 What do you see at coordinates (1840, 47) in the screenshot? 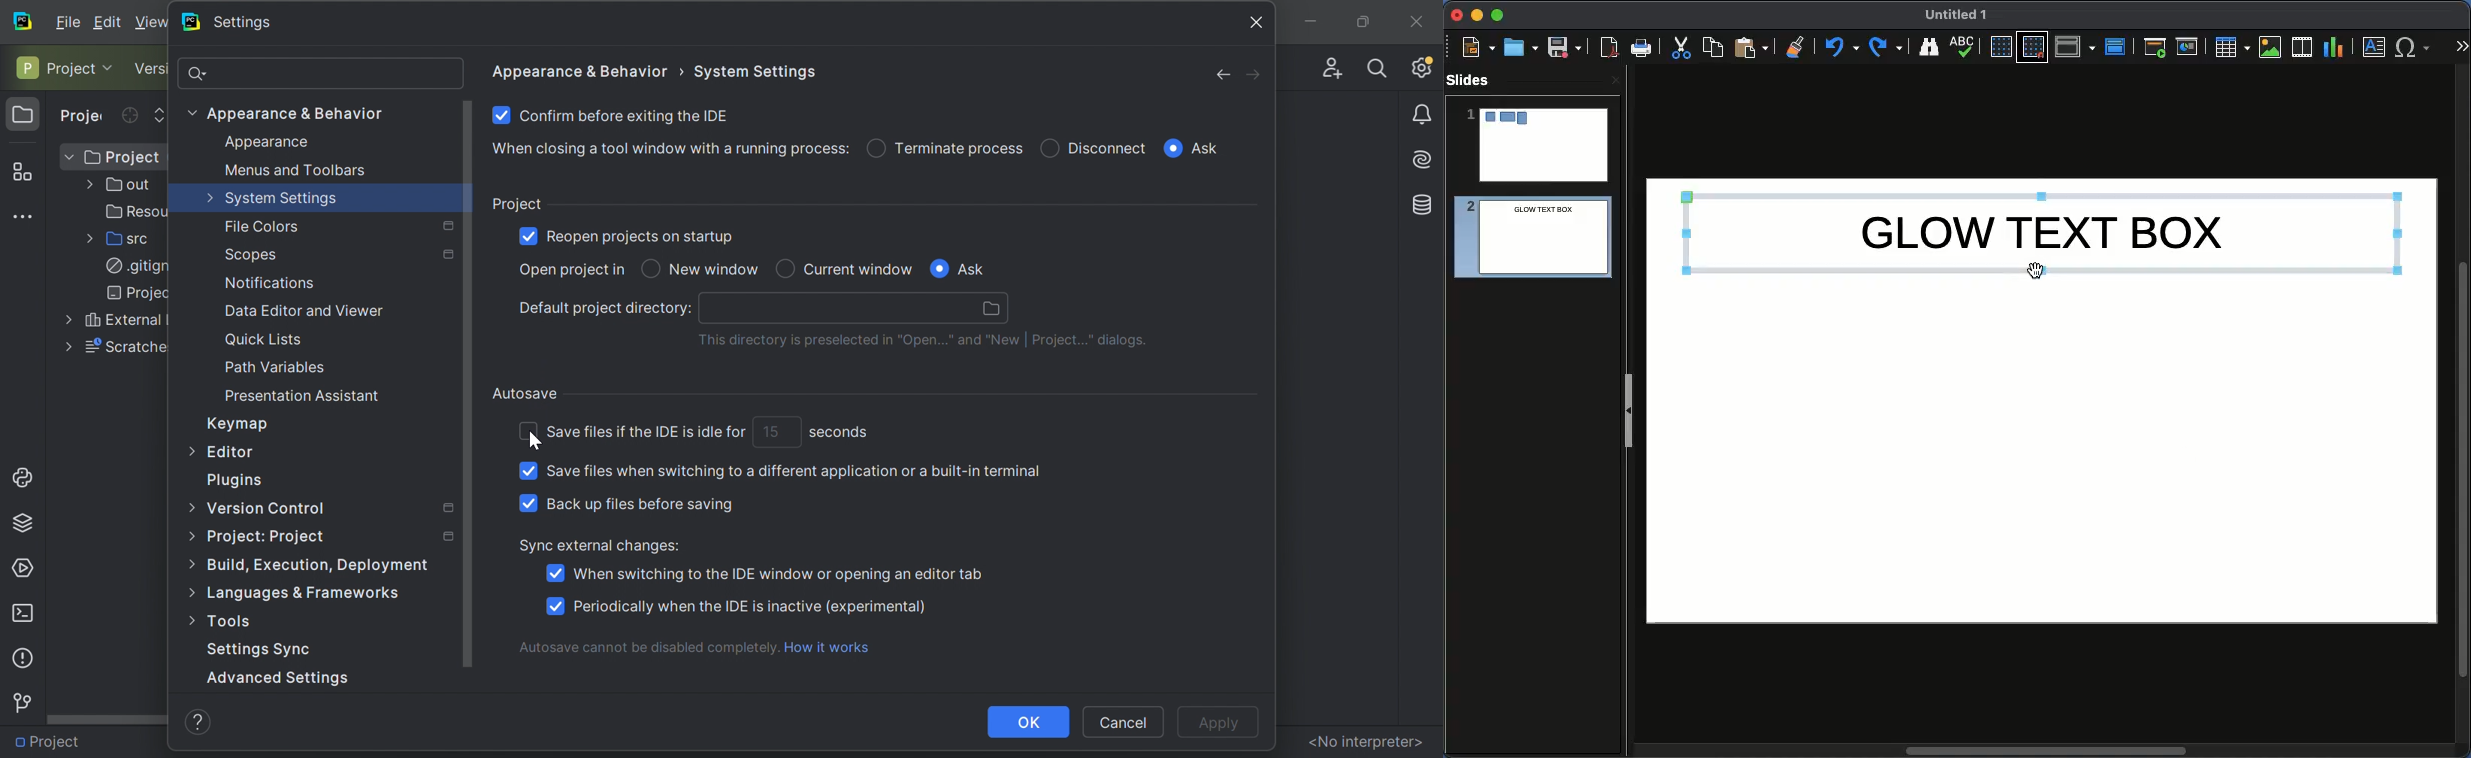
I see `Undo` at bounding box center [1840, 47].